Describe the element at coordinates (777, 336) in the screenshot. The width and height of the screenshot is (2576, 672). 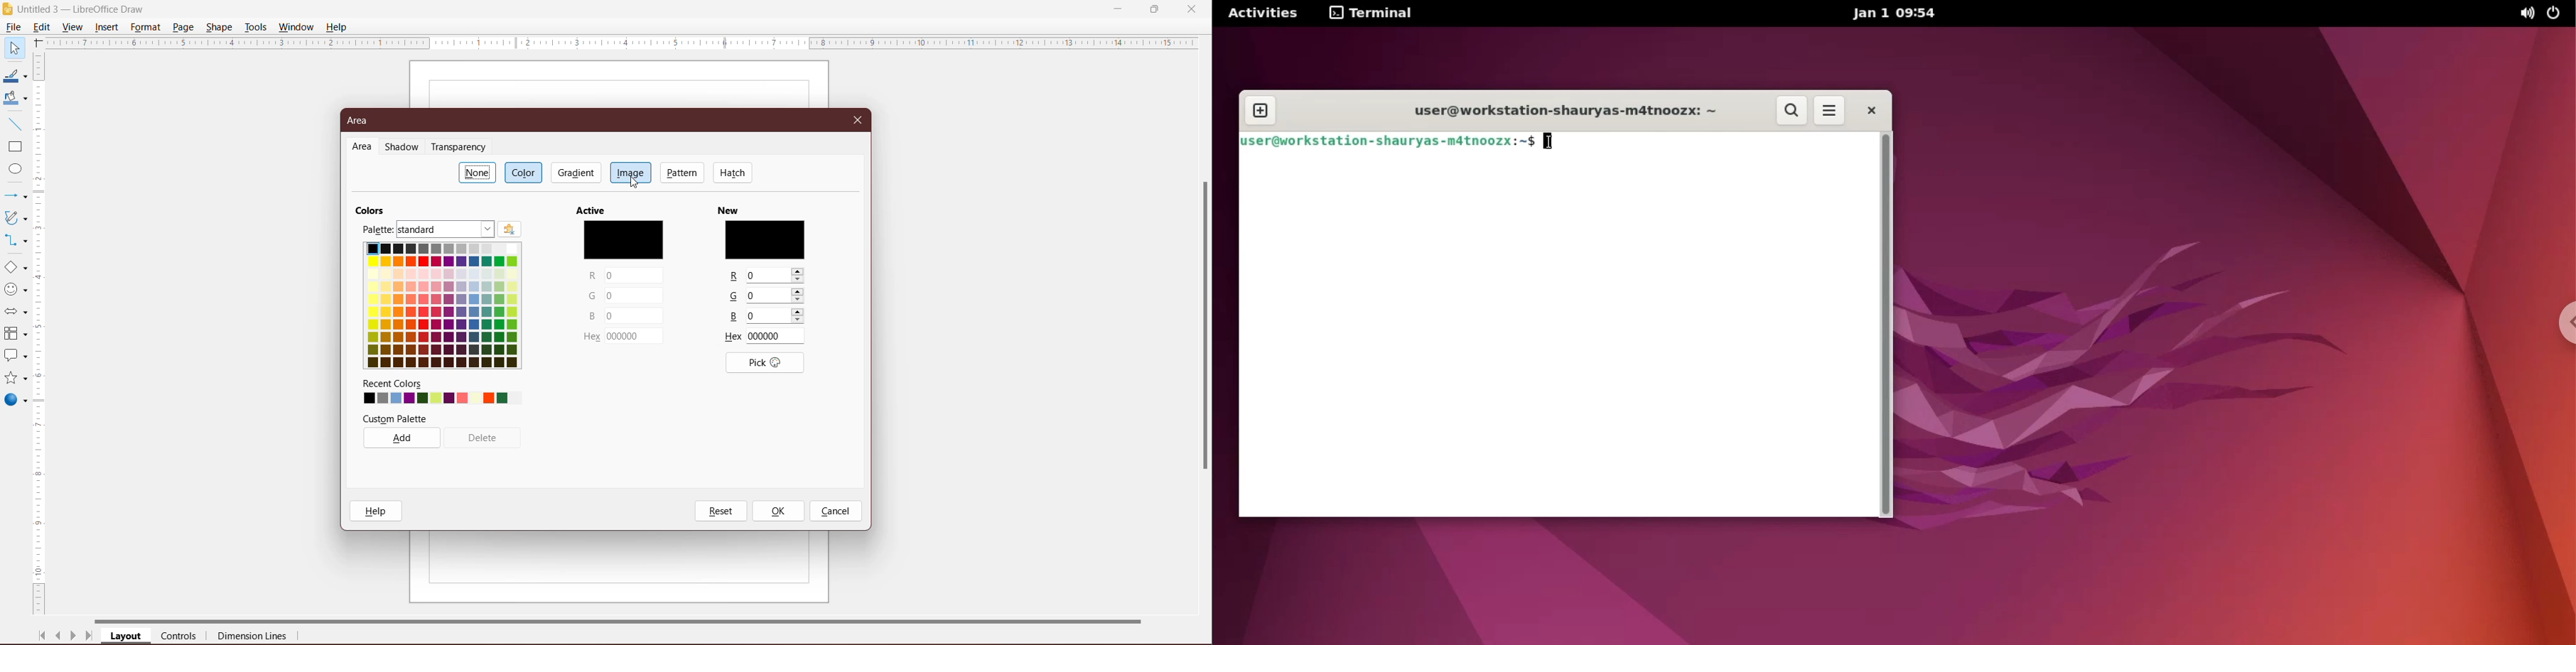
I see `000000` at that location.